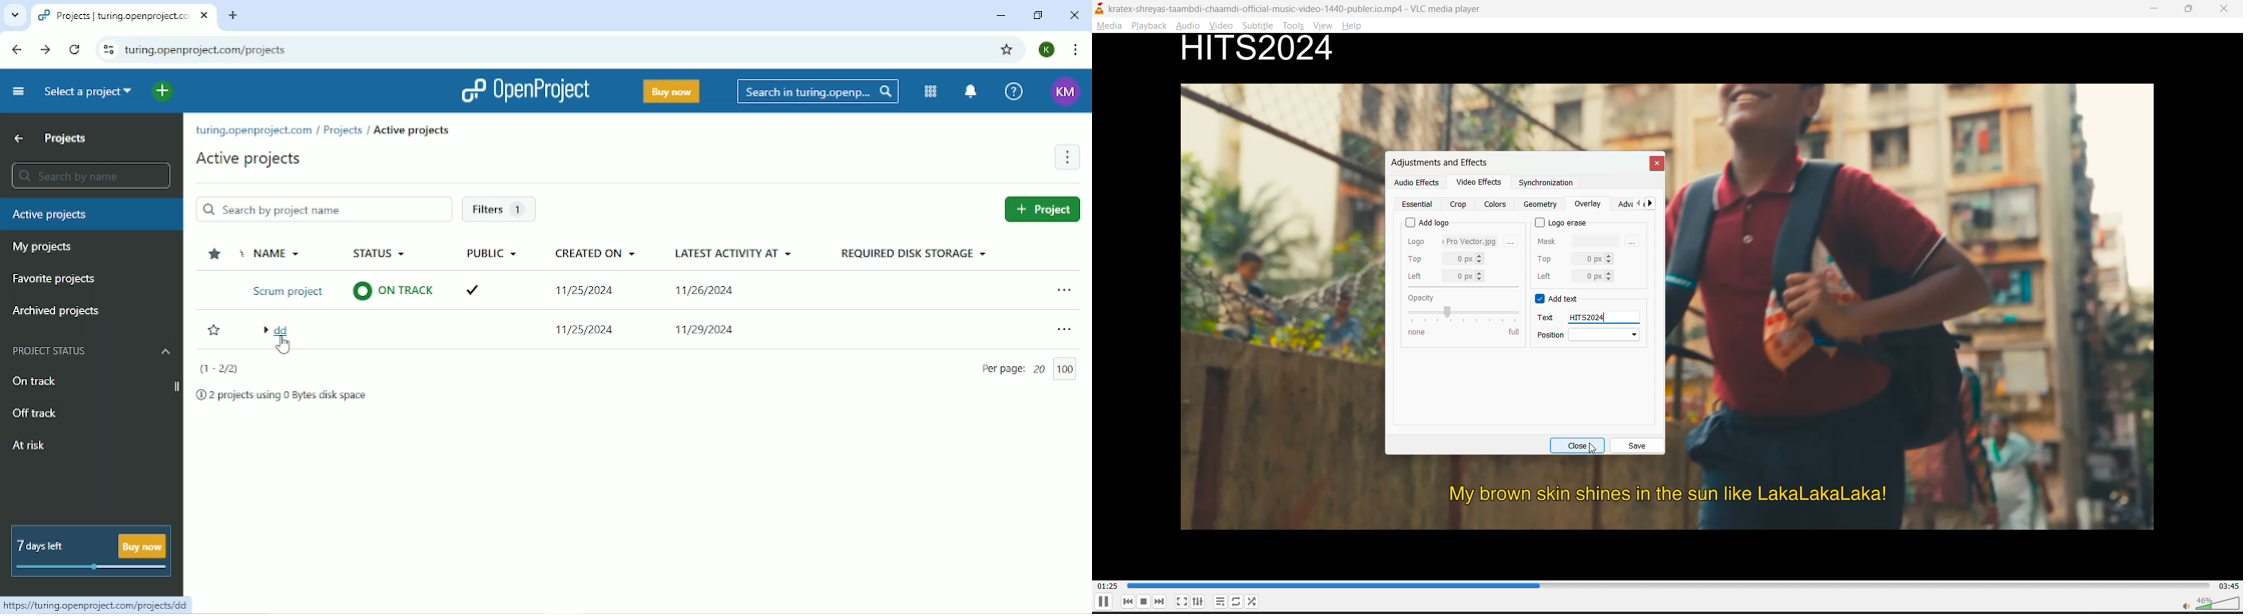 This screenshot has width=2268, height=616. I want to click on (1-2/2), so click(220, 369).